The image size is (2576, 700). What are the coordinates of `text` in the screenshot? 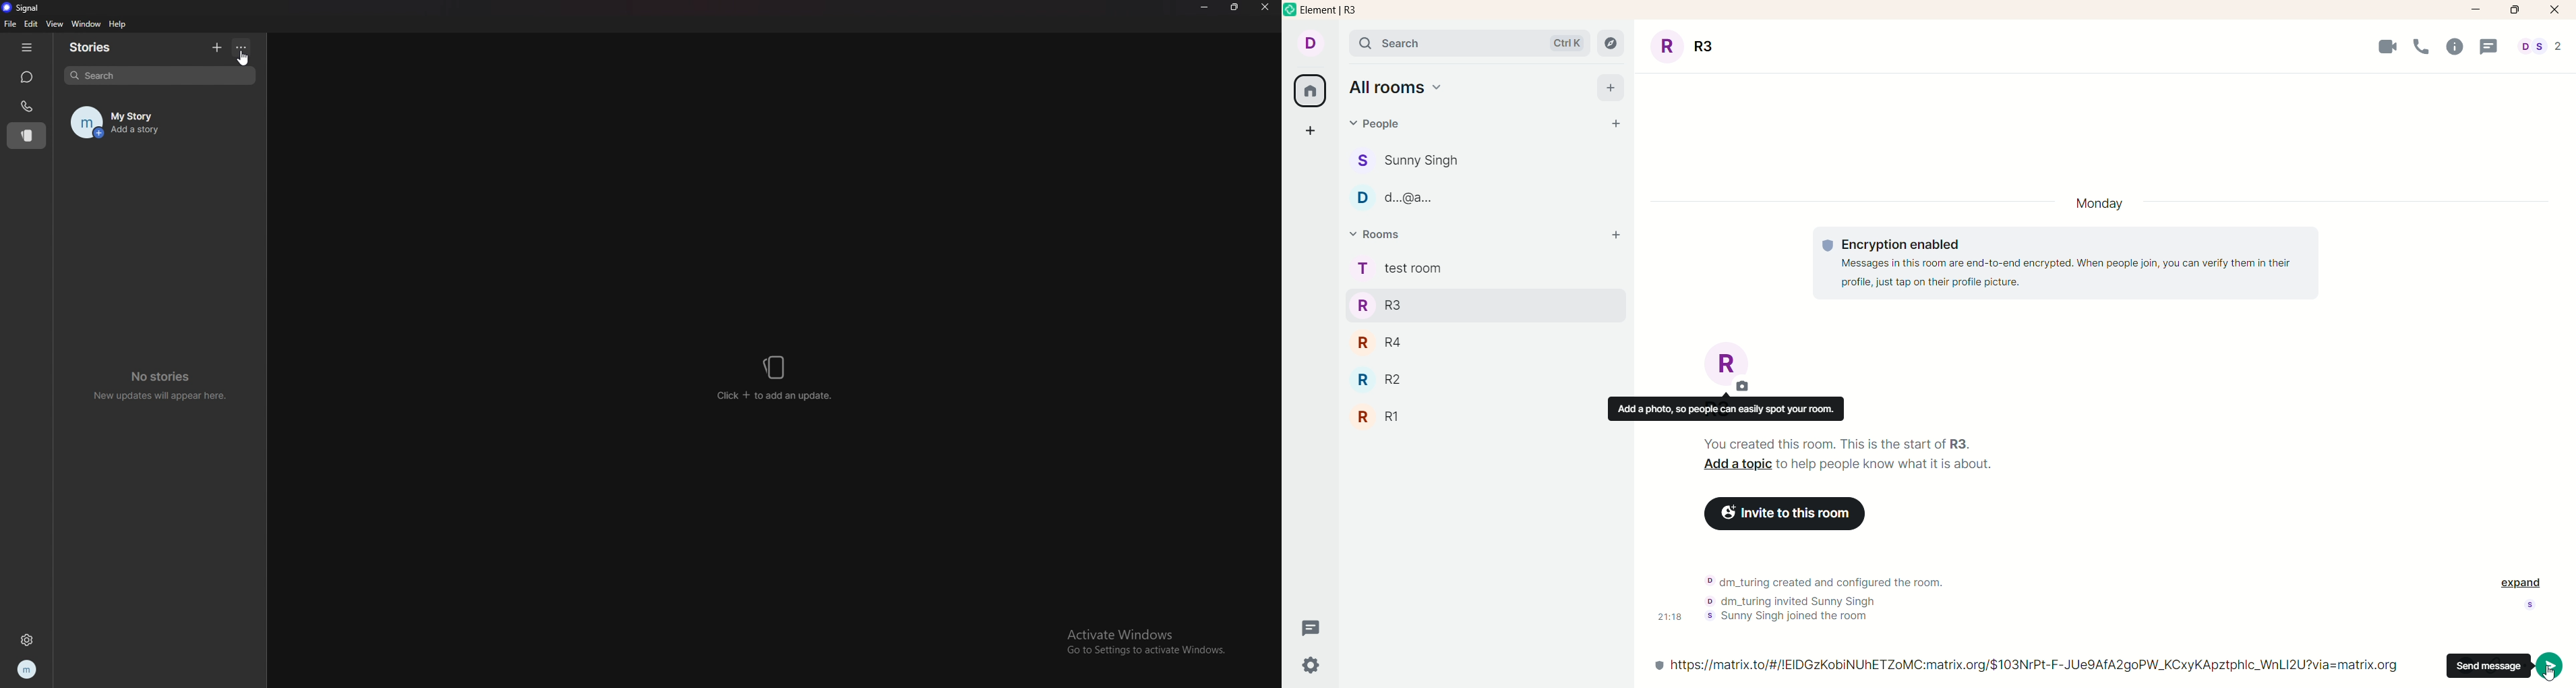 It's located at (1851, 457).